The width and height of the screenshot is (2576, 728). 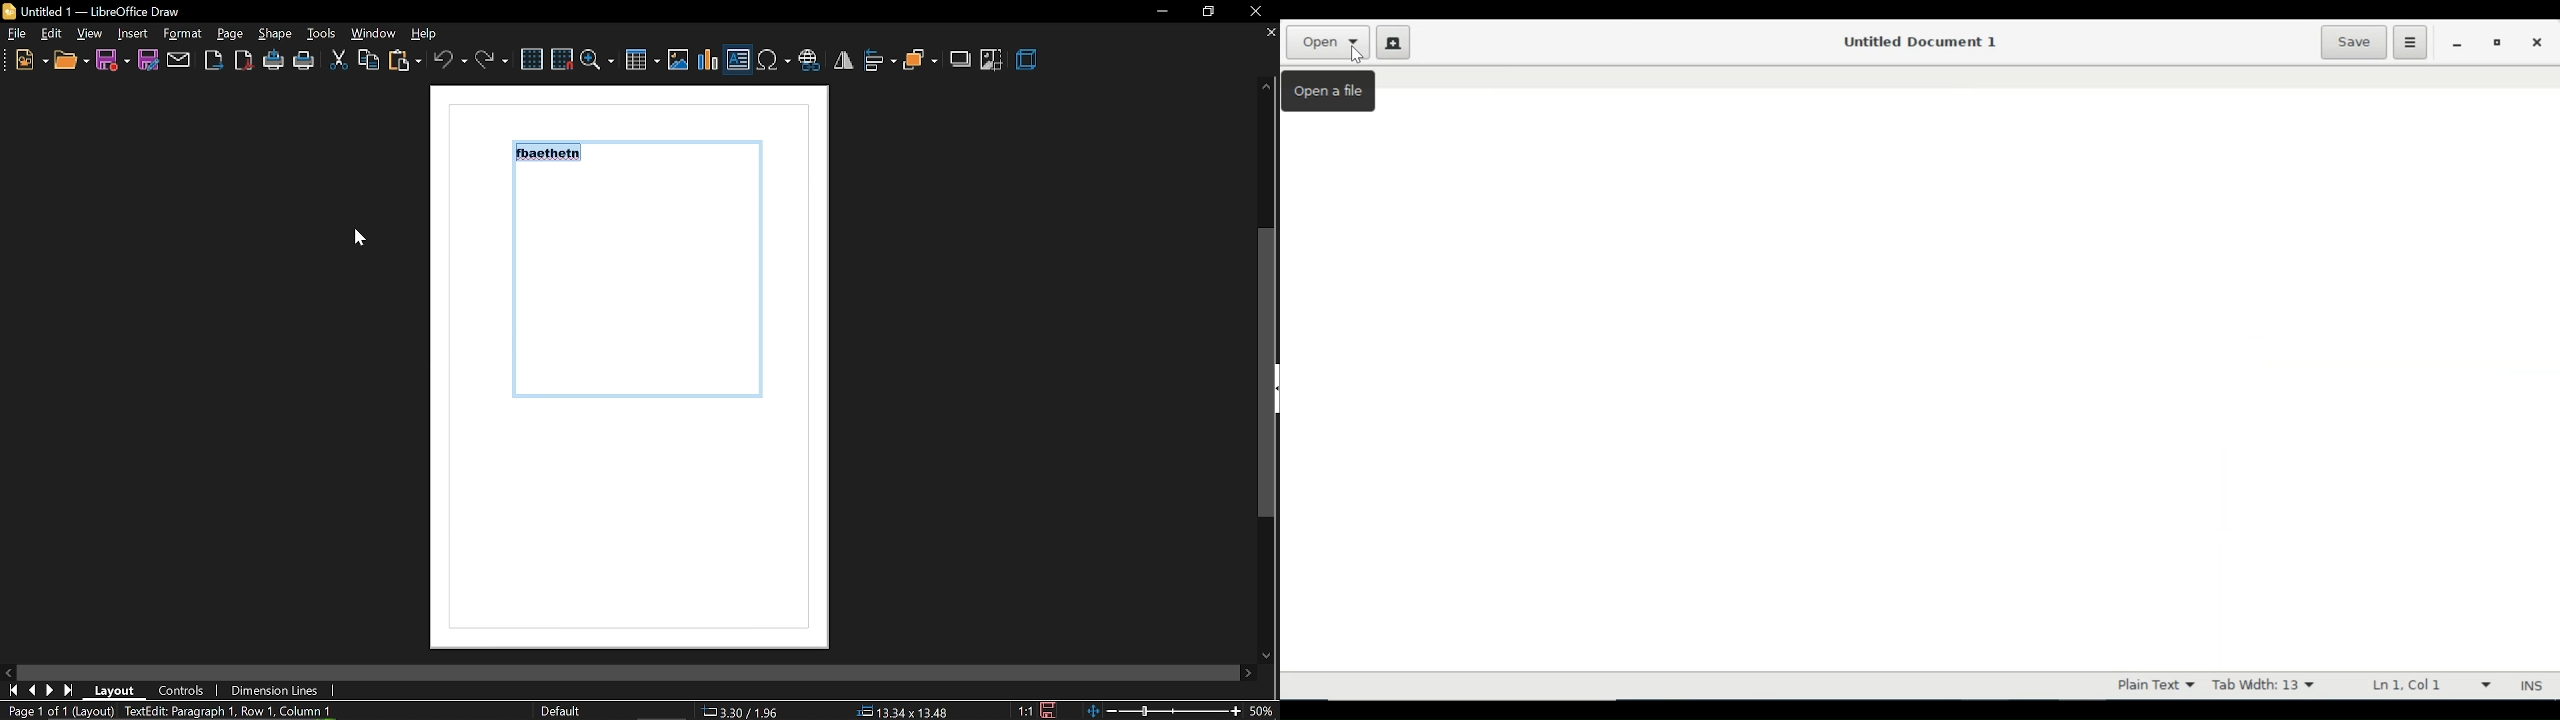 What do you see at coordinates (901, 711) in the screenshot?
I see `position (13.34x13.48)` at bounding box center [901, 711].